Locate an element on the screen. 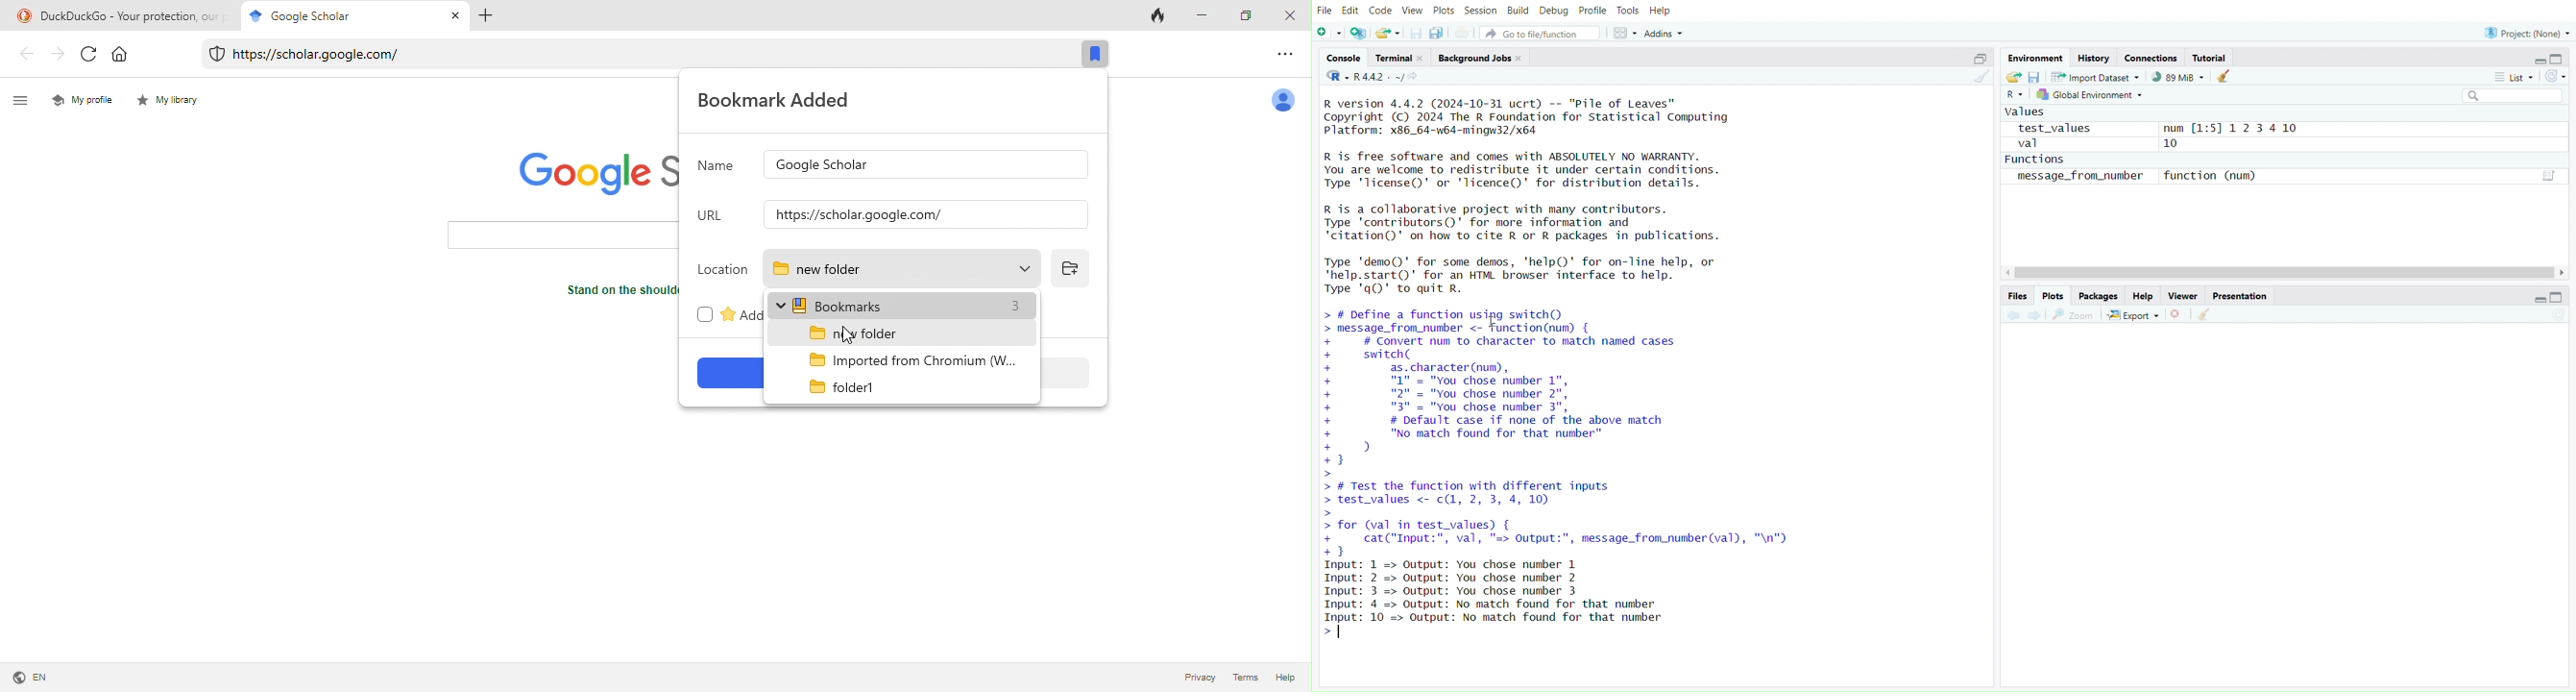 This screenshot has width=2576, height=700. Clear console (Ctrl +L) is located at coordinates (1979, 78).